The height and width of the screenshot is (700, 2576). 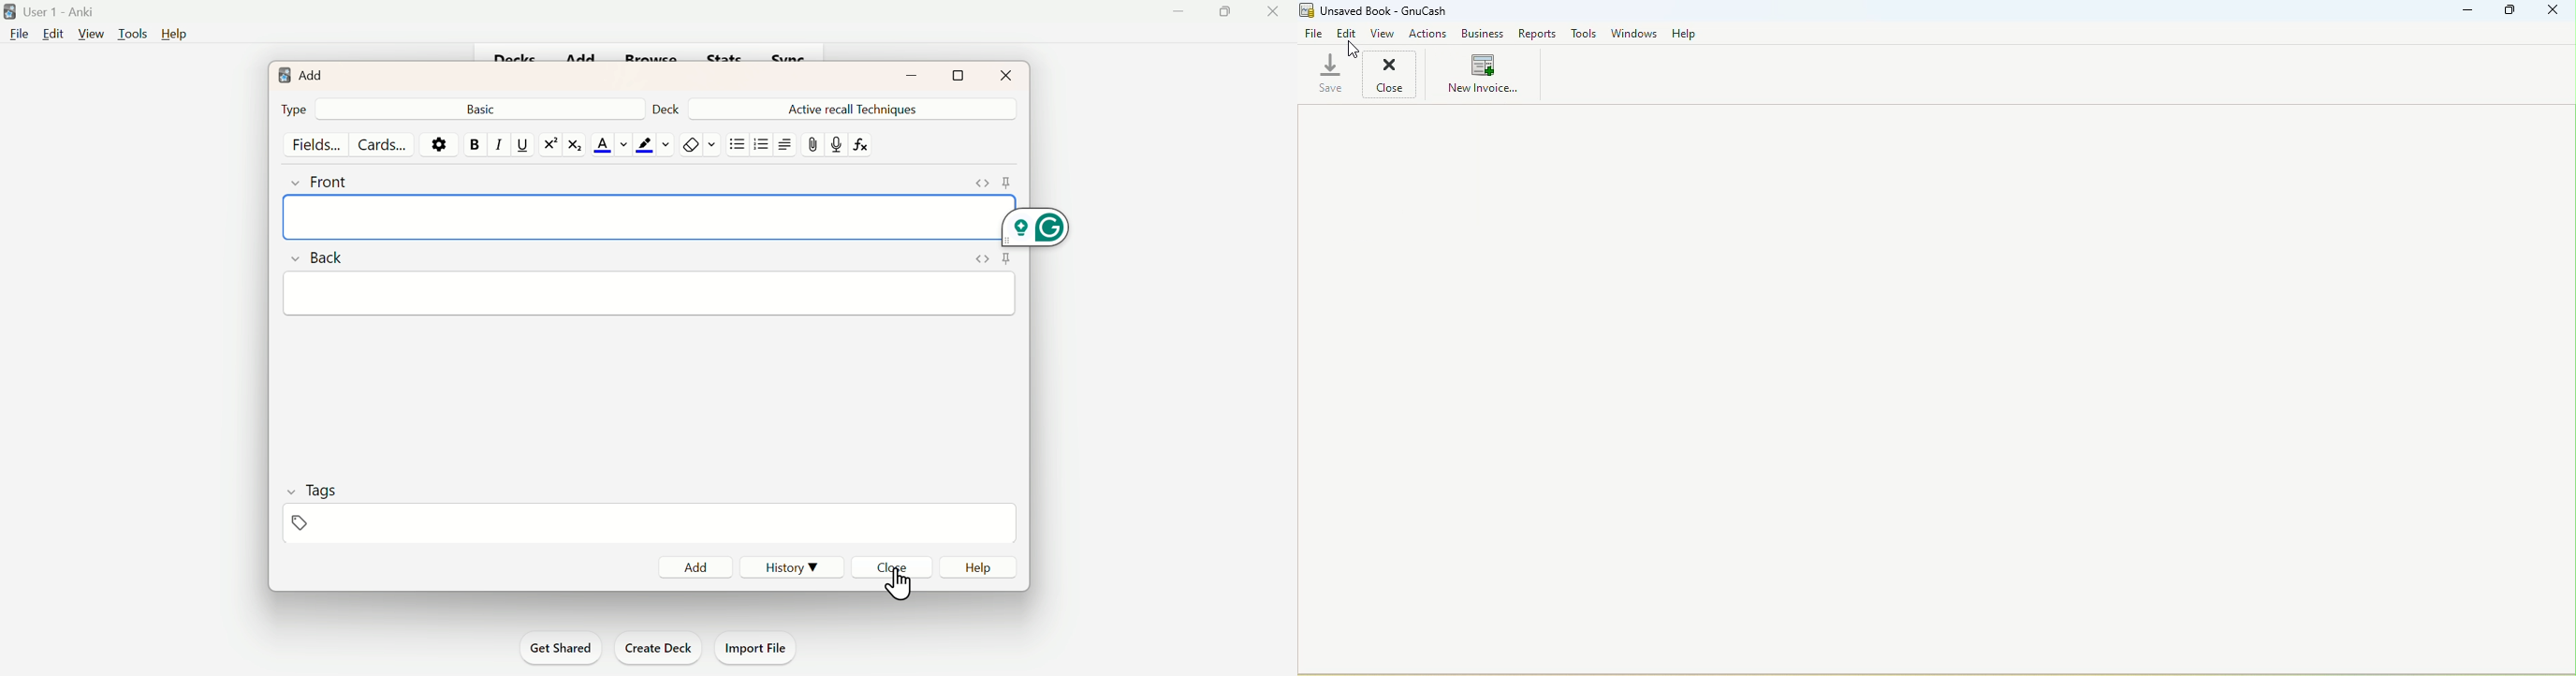 I want to click on File, so click(x=20, y=36).